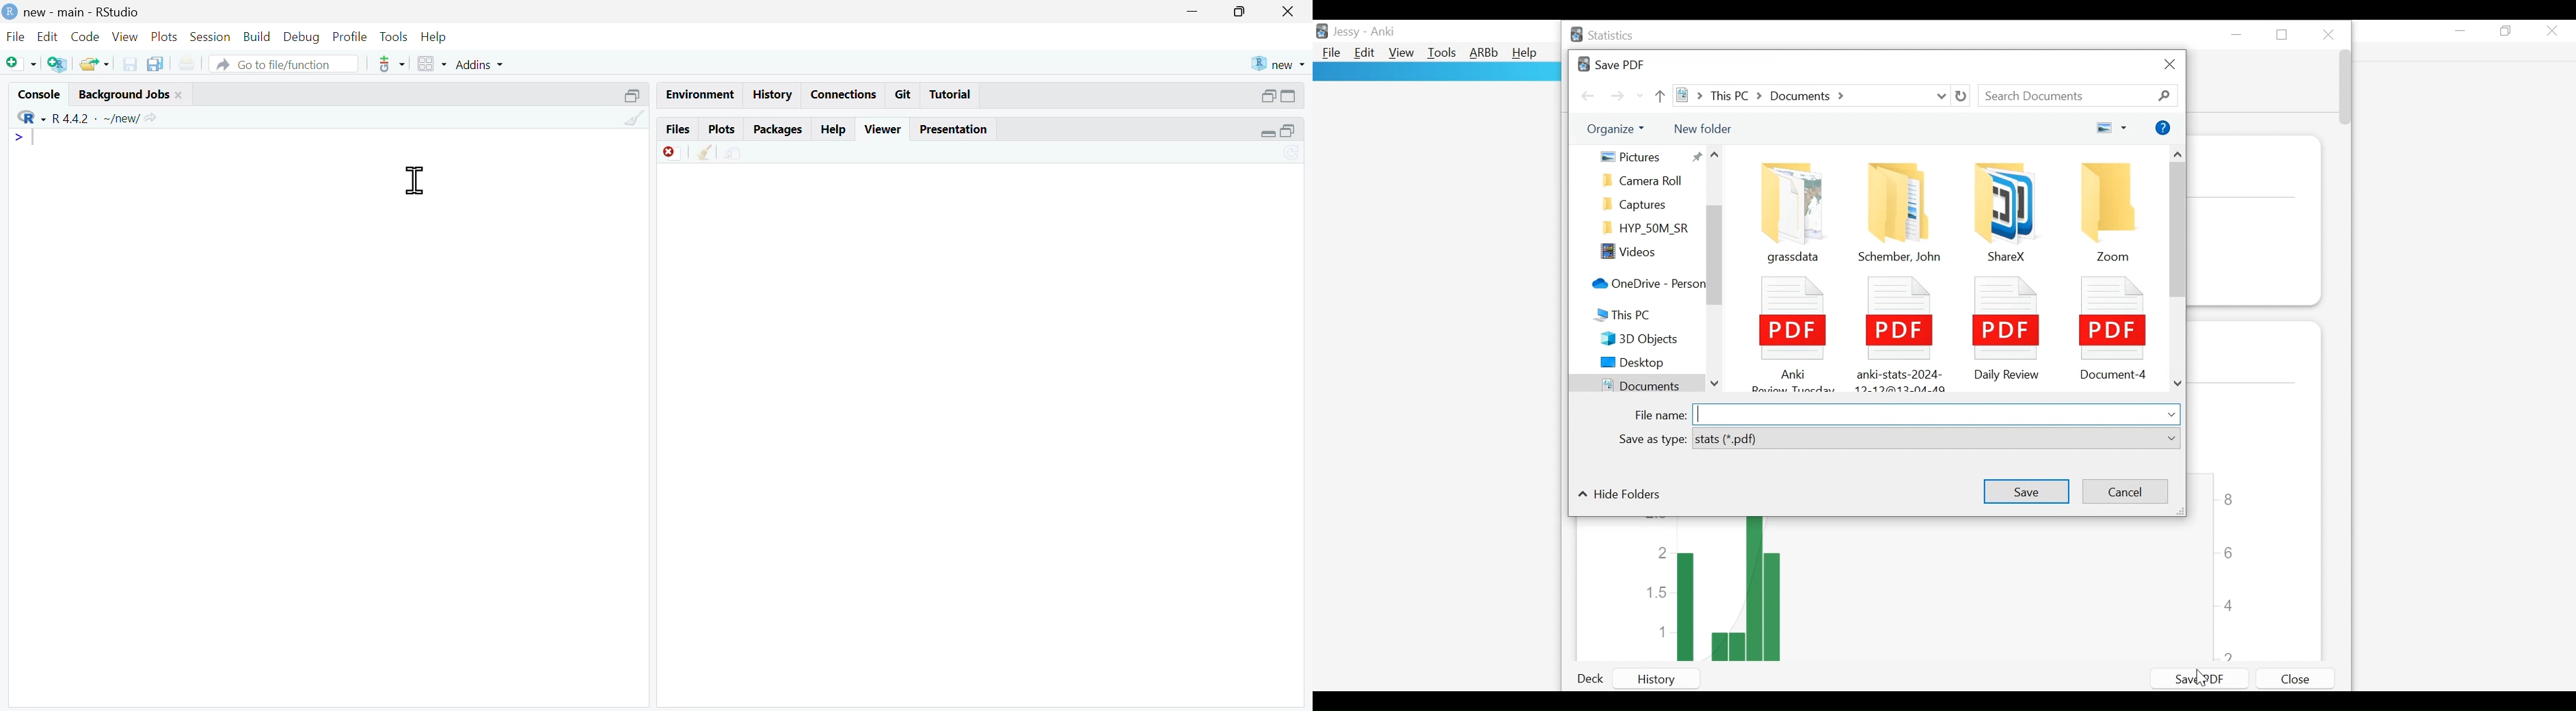  I want to click on maximise, so click(1240, 12).